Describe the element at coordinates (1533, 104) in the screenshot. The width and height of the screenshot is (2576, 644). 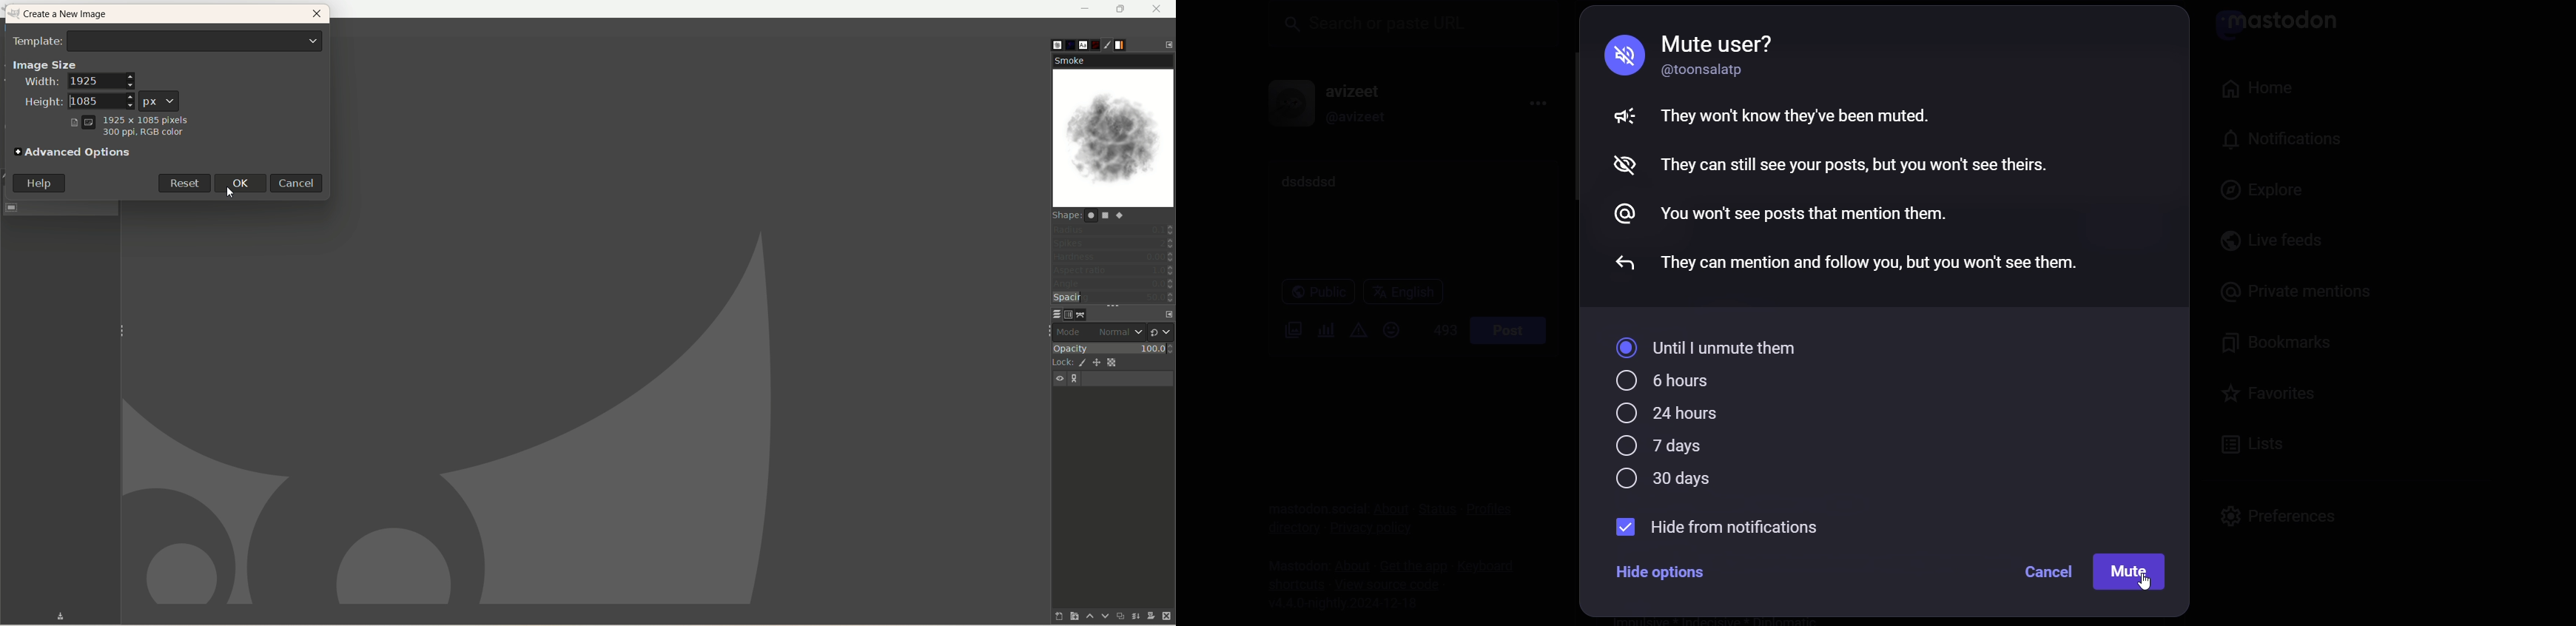
I see `menu` at that location.